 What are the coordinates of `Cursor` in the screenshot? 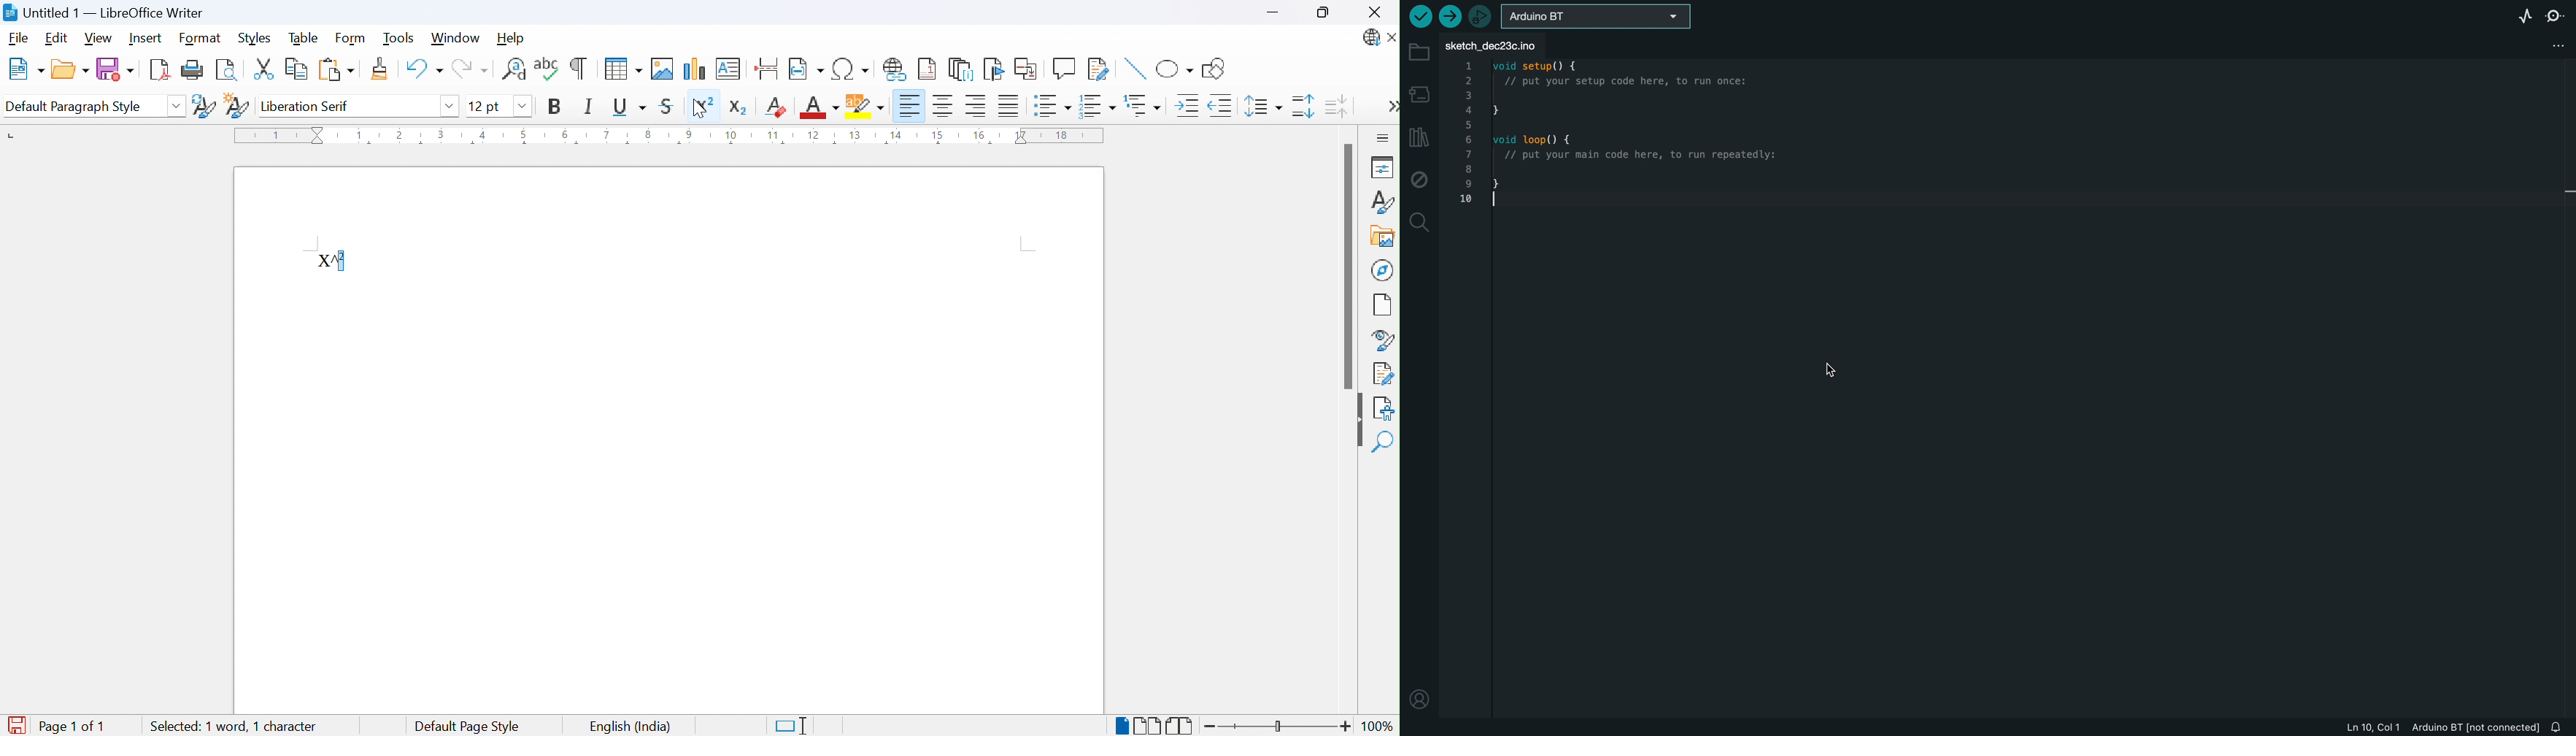 It's located at (698, 107).